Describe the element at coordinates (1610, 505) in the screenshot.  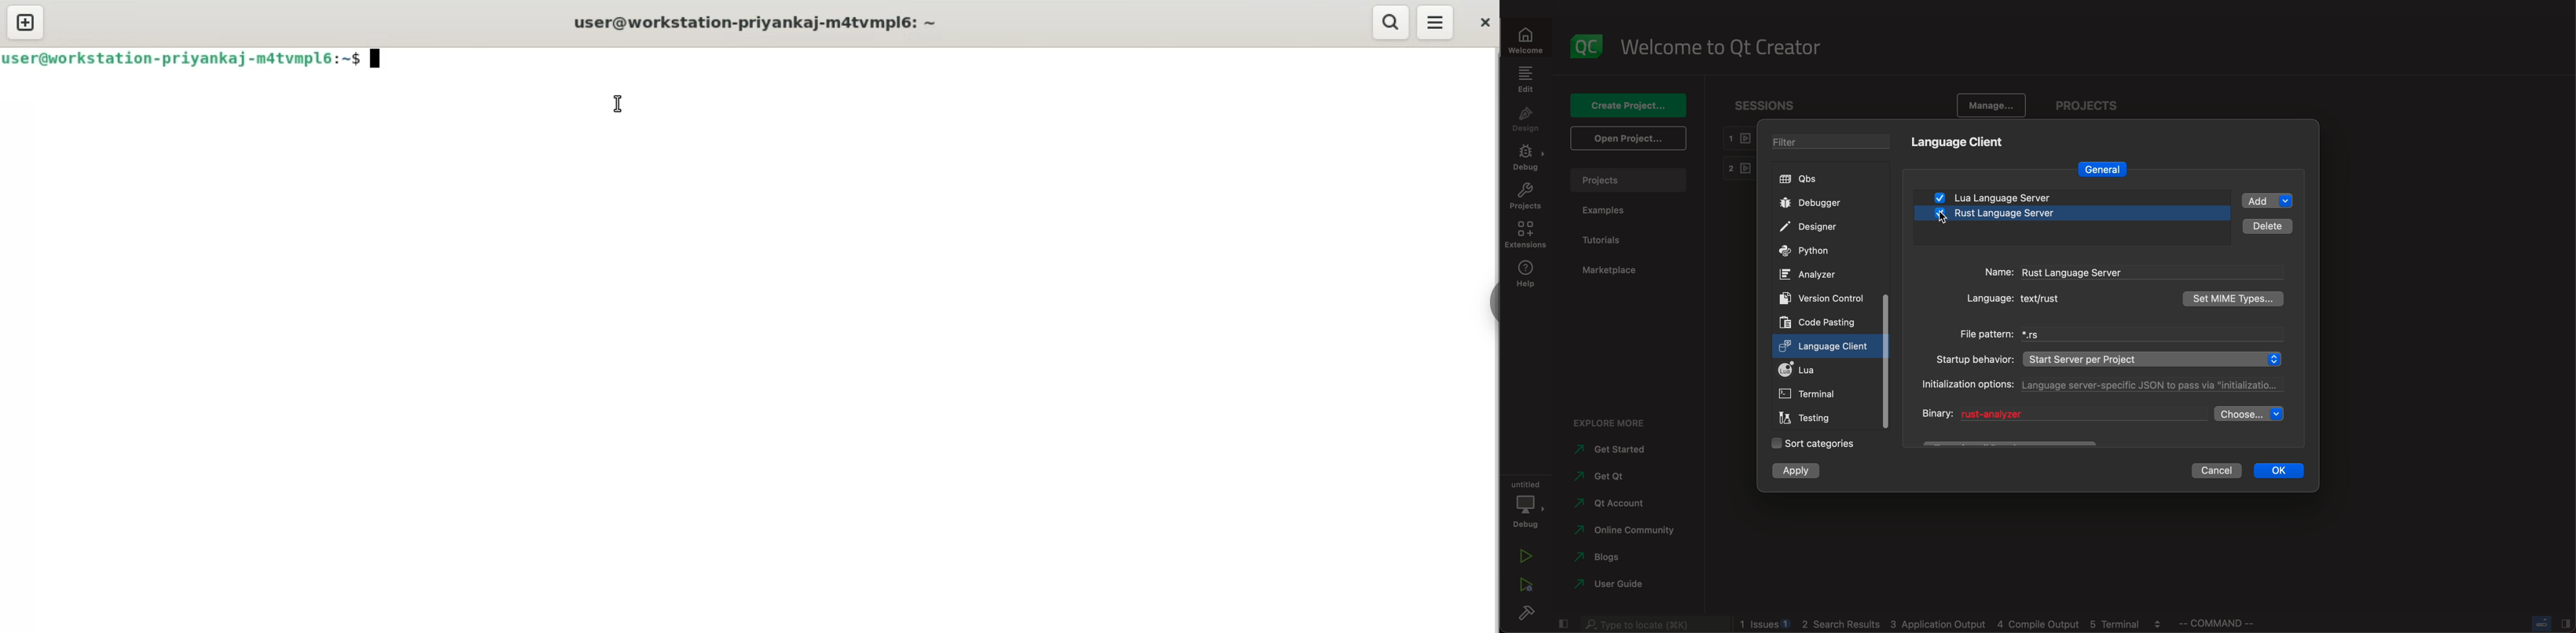
I see `account` at that location.